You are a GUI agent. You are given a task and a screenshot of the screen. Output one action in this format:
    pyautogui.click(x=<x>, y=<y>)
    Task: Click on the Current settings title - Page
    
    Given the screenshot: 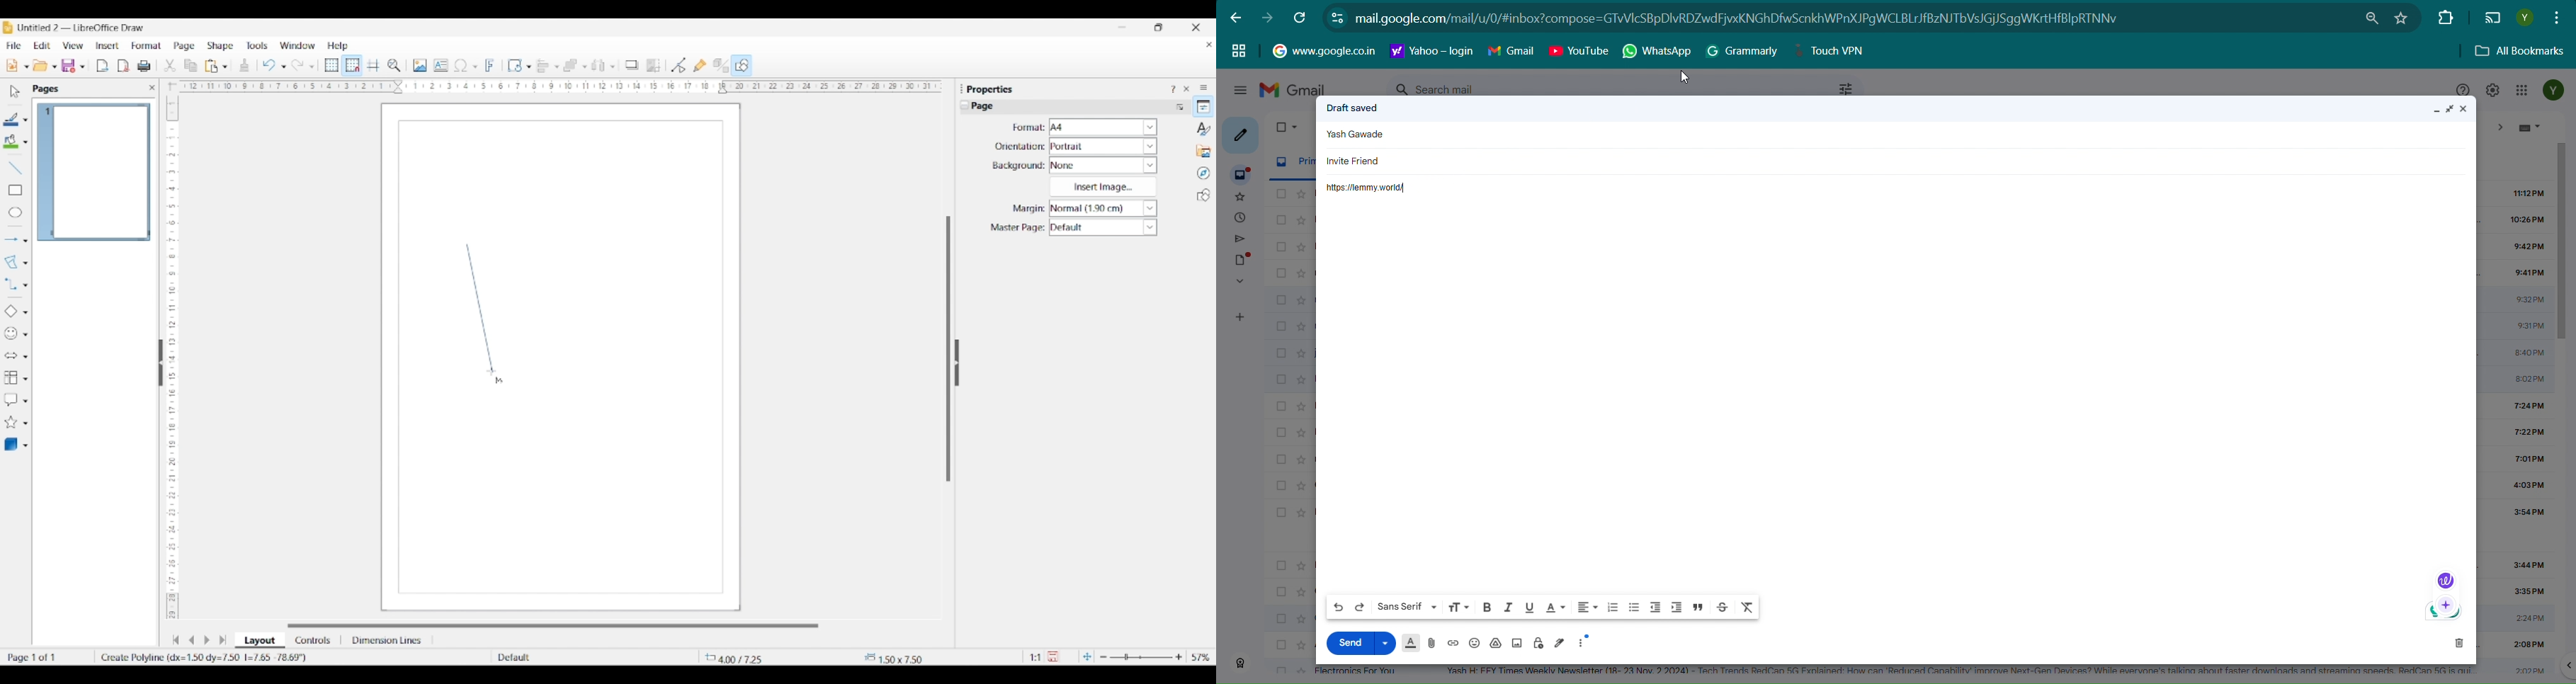 What is the action you would take?
    pyautogui.click(x=988, y=108)
    